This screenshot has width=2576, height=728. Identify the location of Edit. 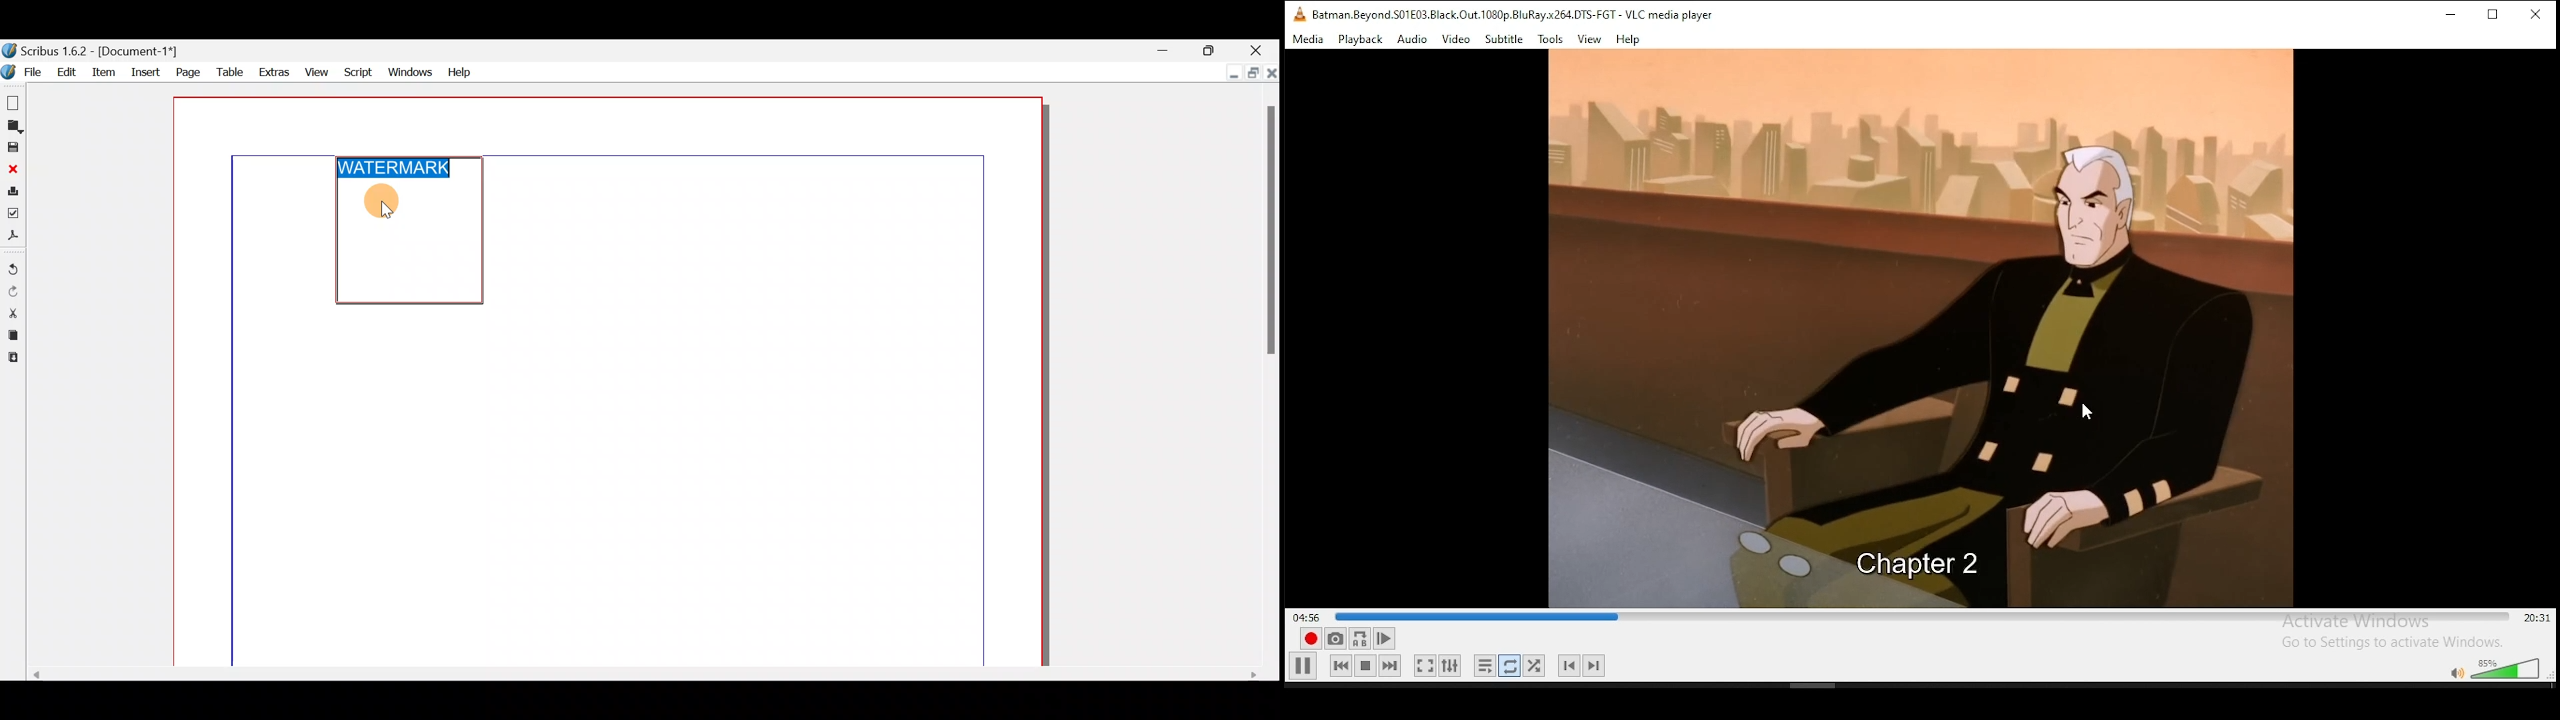
(67, 71).